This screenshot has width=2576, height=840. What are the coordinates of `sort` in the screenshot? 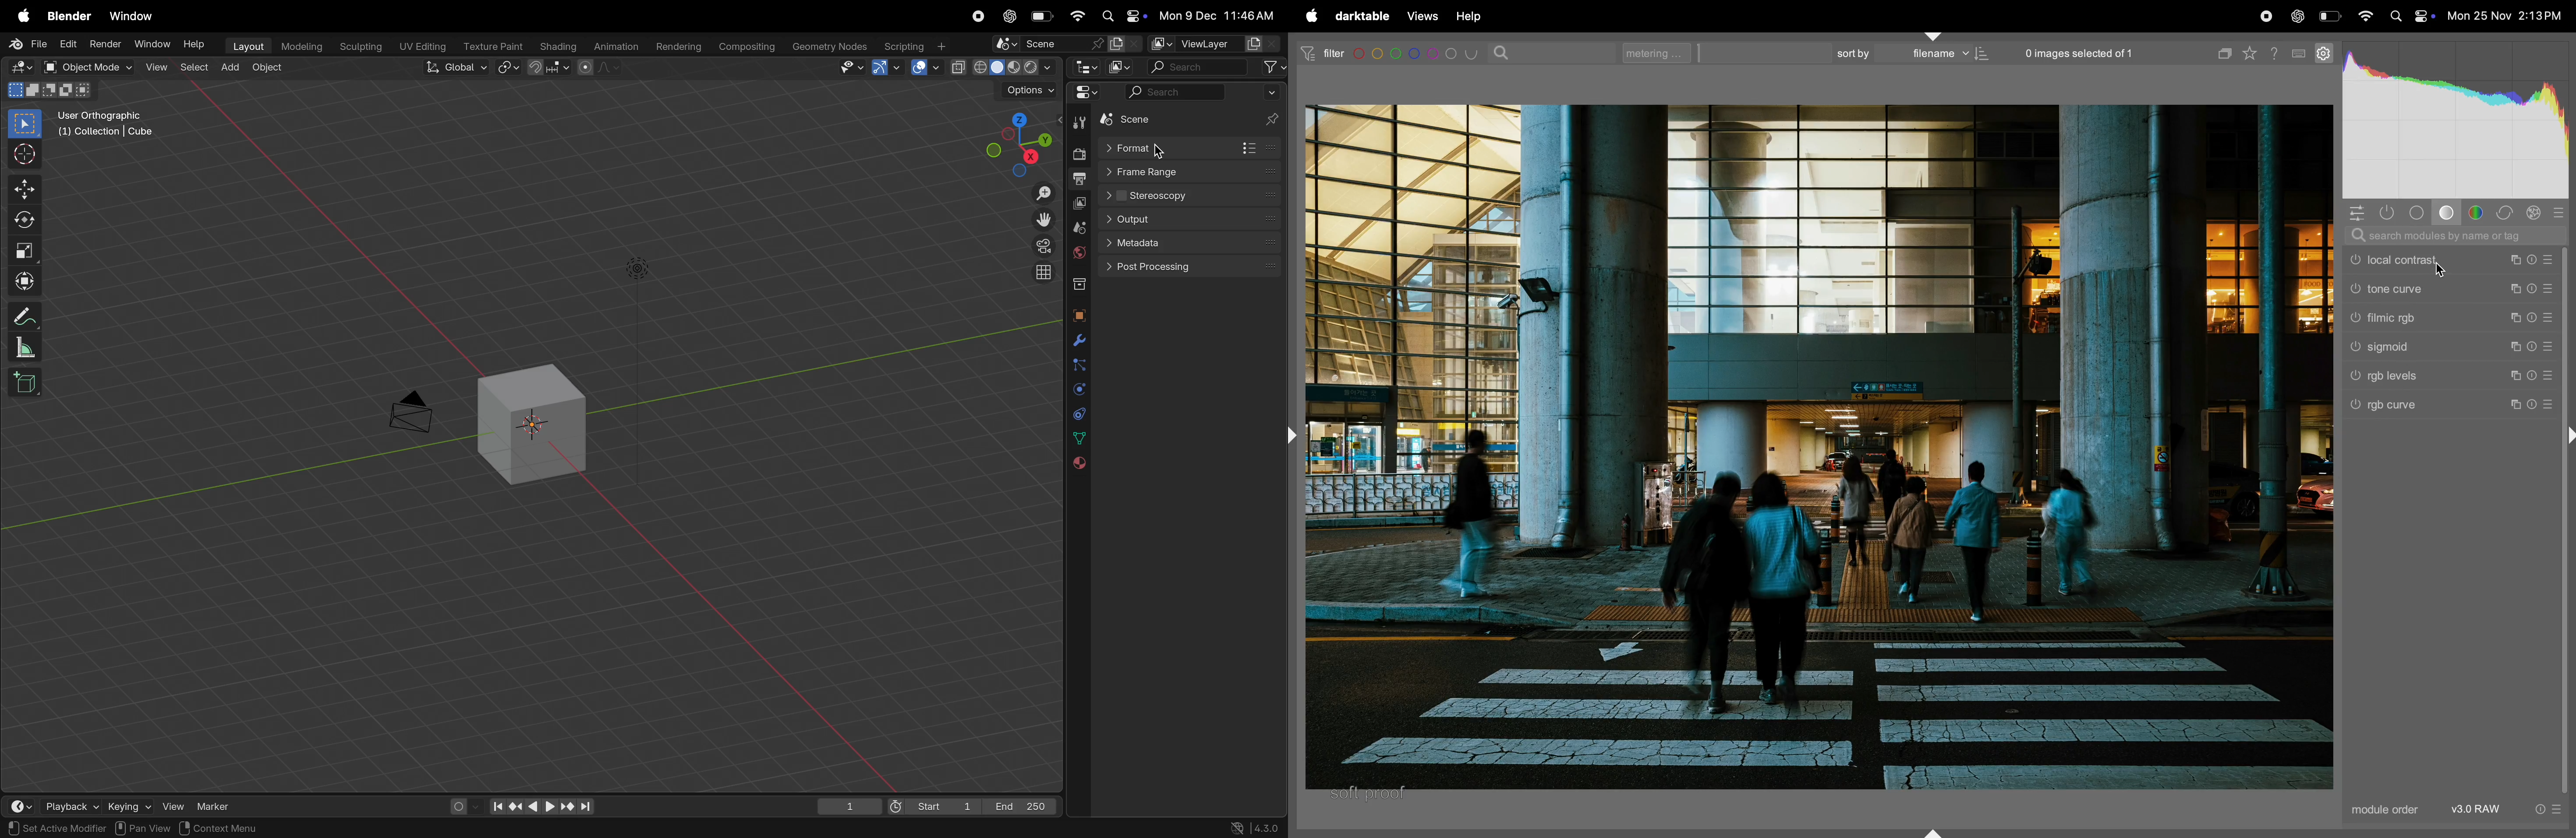 It's located at (1850, 53).